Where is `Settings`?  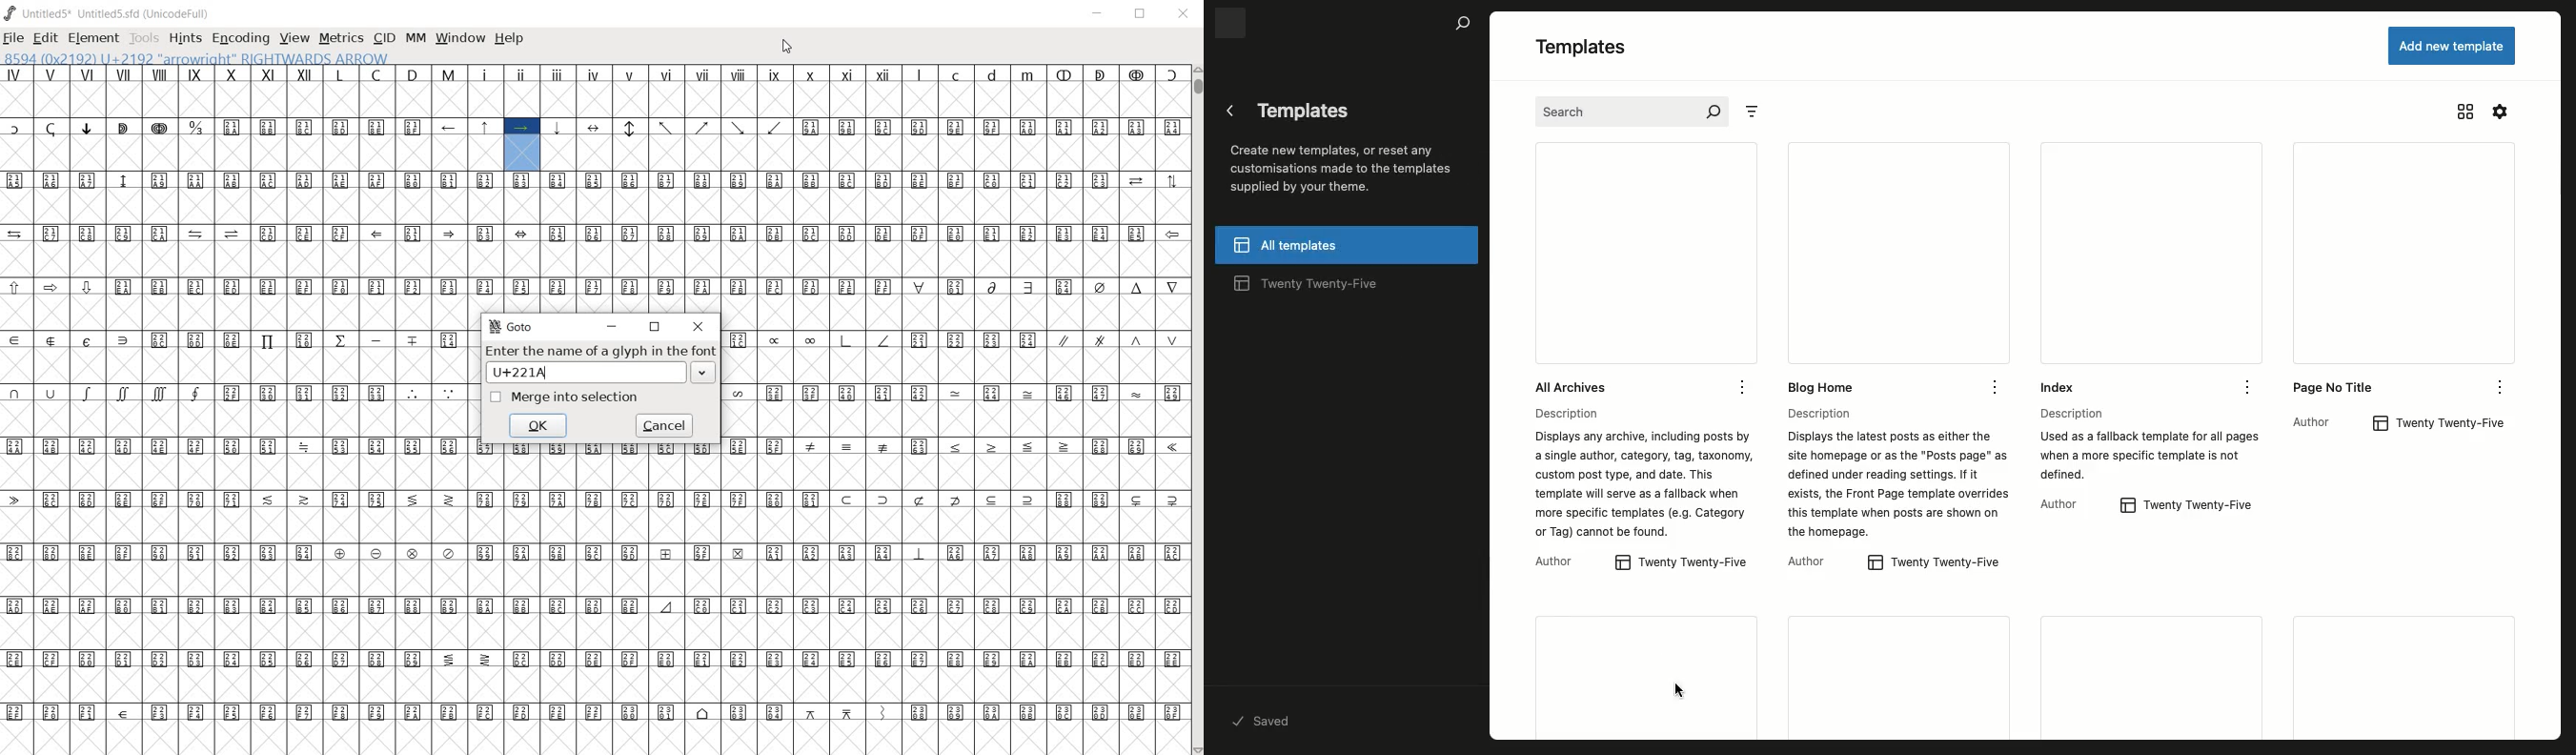
Settings is located at coordinates (2501, 112).